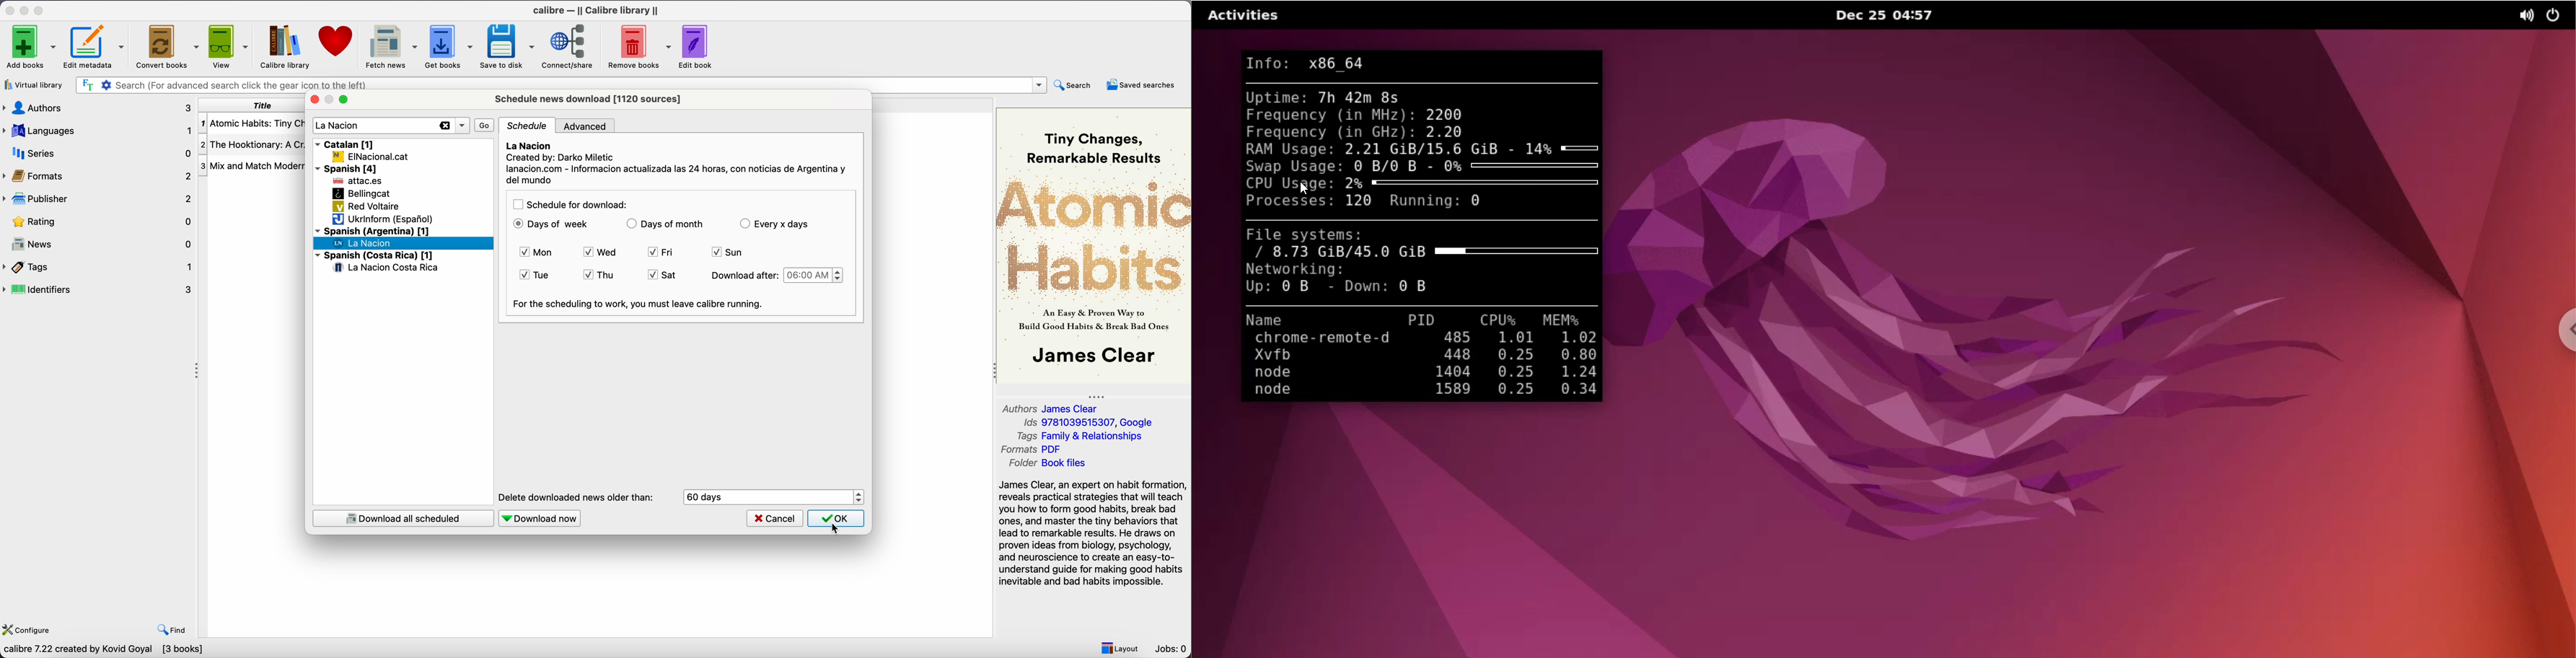 The image size is (2576, 672). I want to click on Go, so click(485, 124).